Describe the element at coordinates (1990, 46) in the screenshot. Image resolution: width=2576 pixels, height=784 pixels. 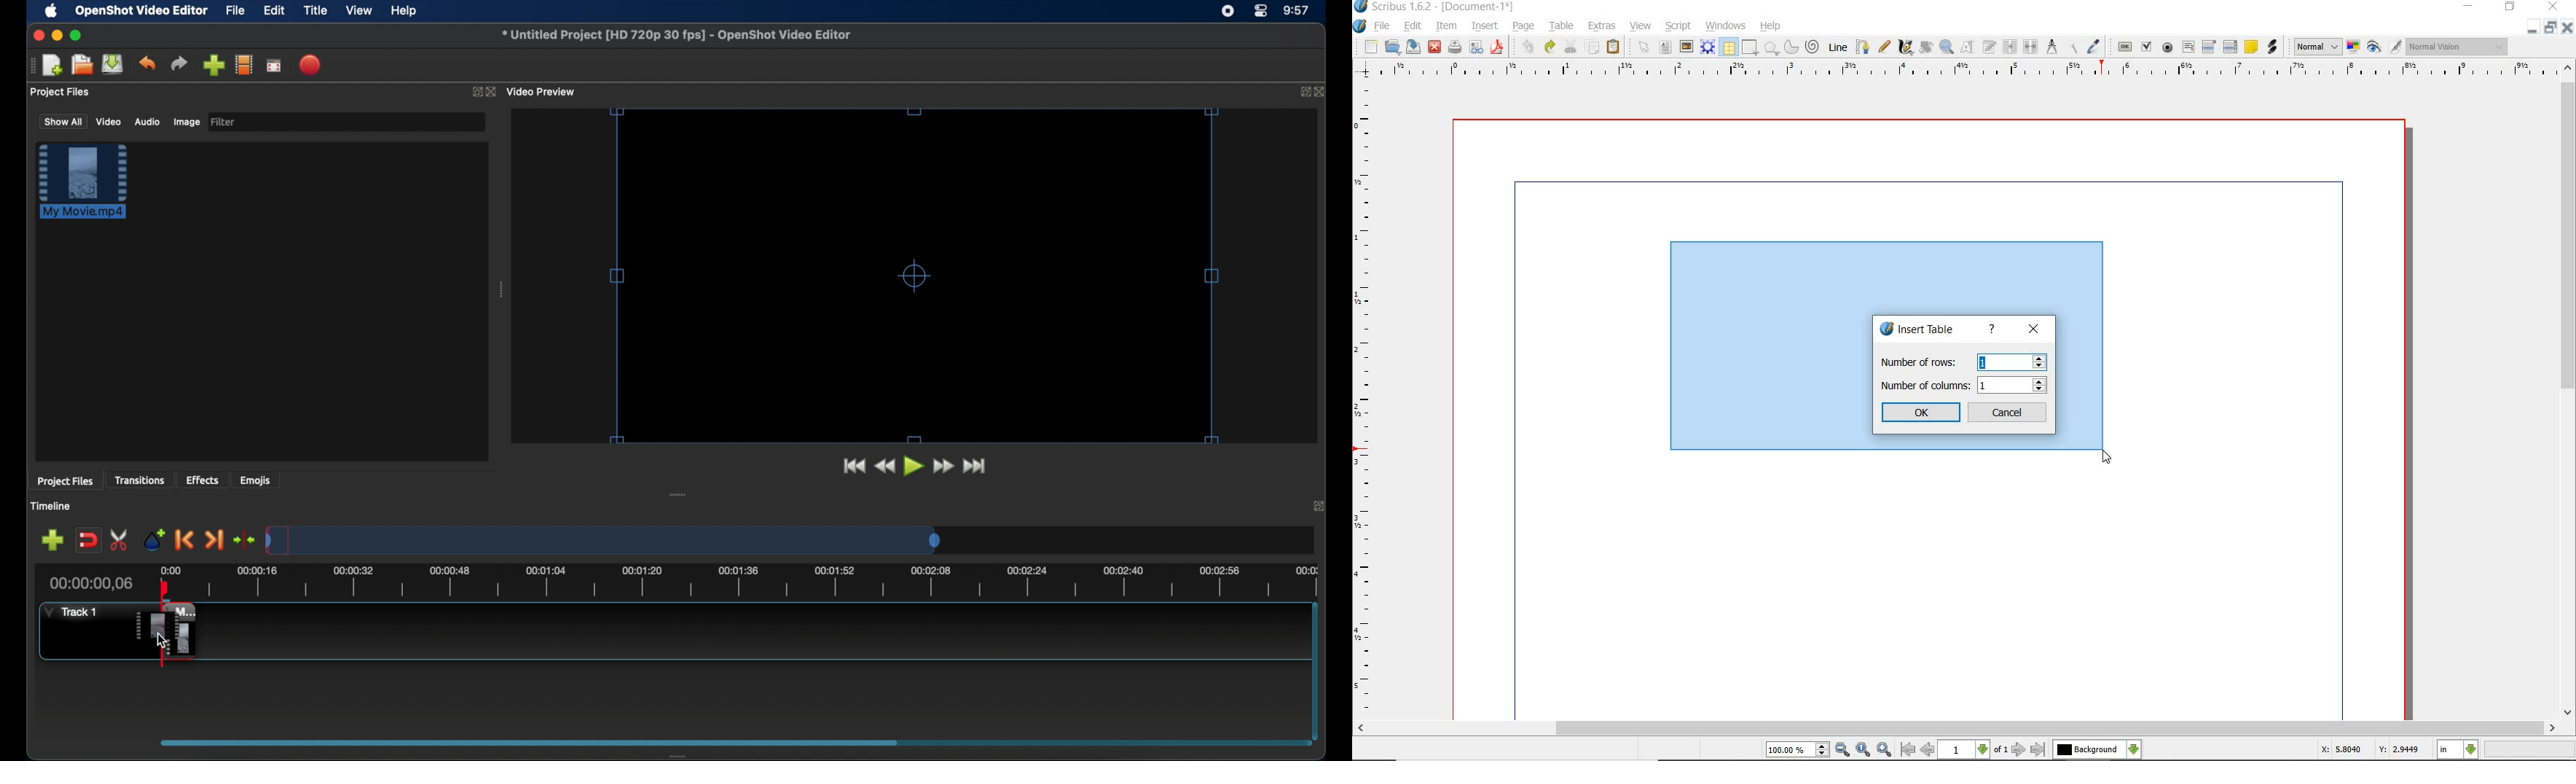
I see `edit text with story editor` at that location.